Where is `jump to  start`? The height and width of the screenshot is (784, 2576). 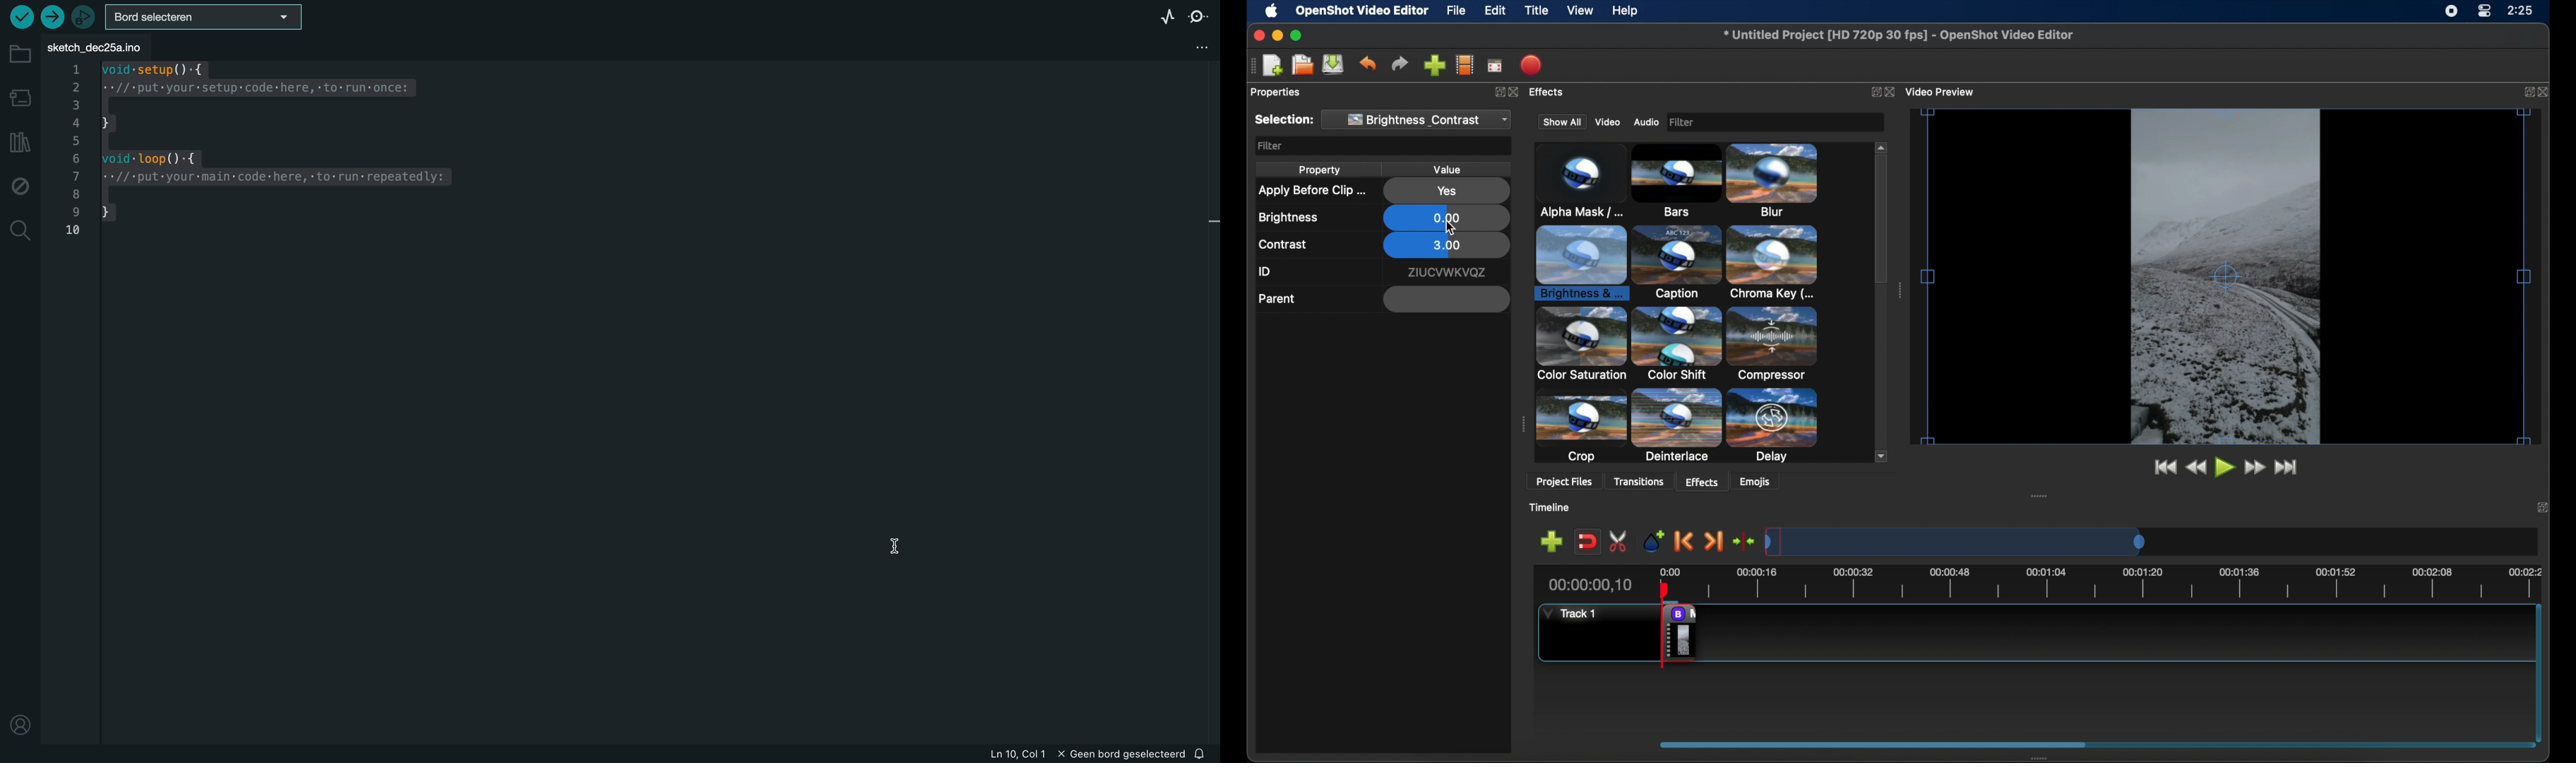 jump to  start is located at coordinates (2165, 468).